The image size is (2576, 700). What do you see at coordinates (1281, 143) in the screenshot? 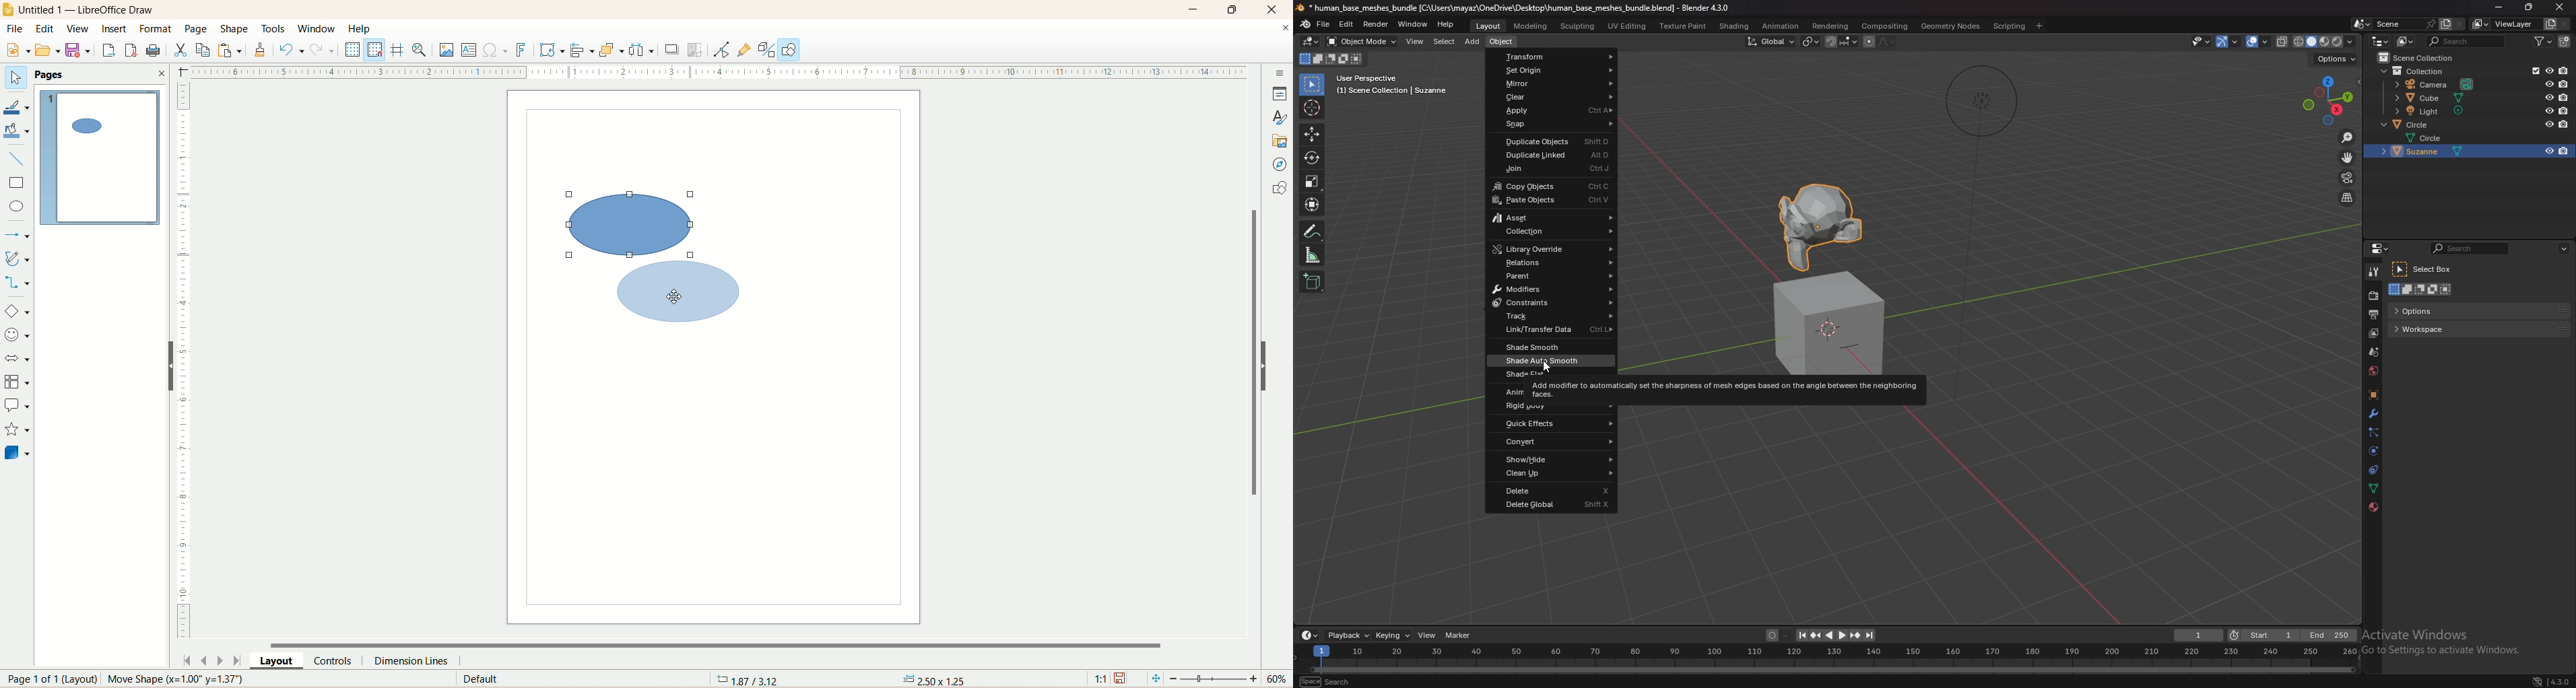
I see `gallery` at bounding box center [1281, 143].